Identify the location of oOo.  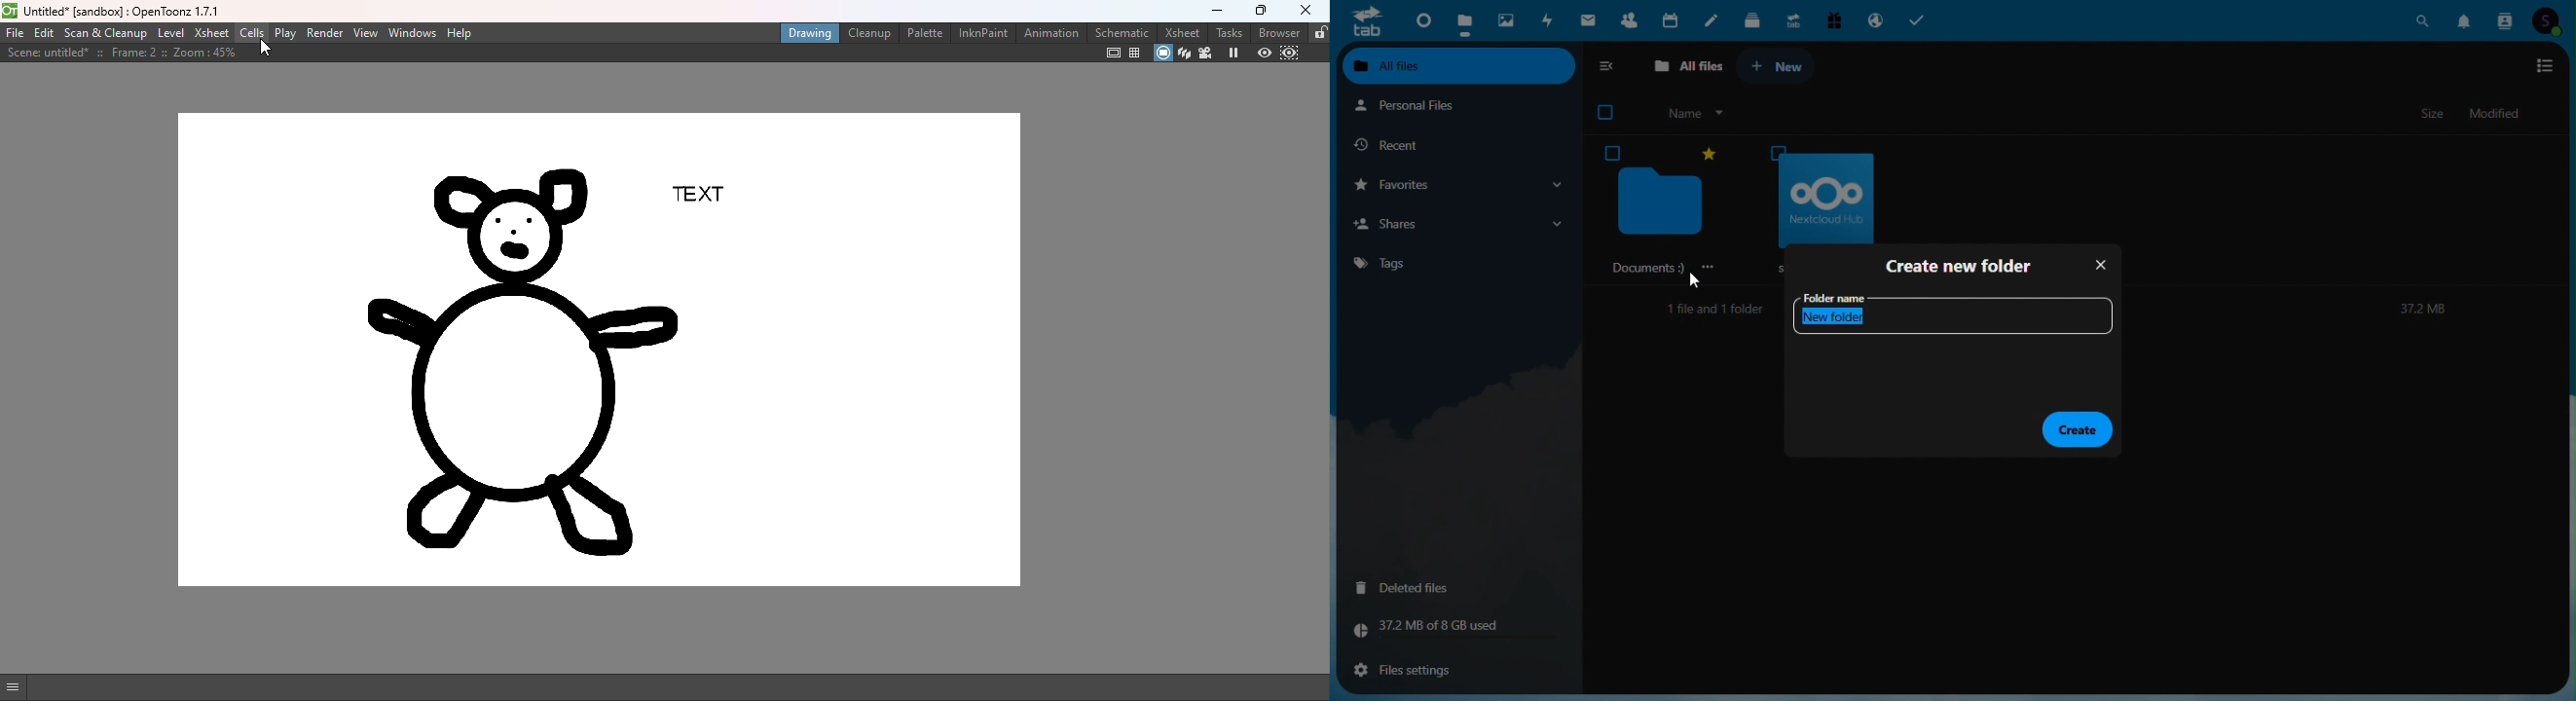
(1813, 202).